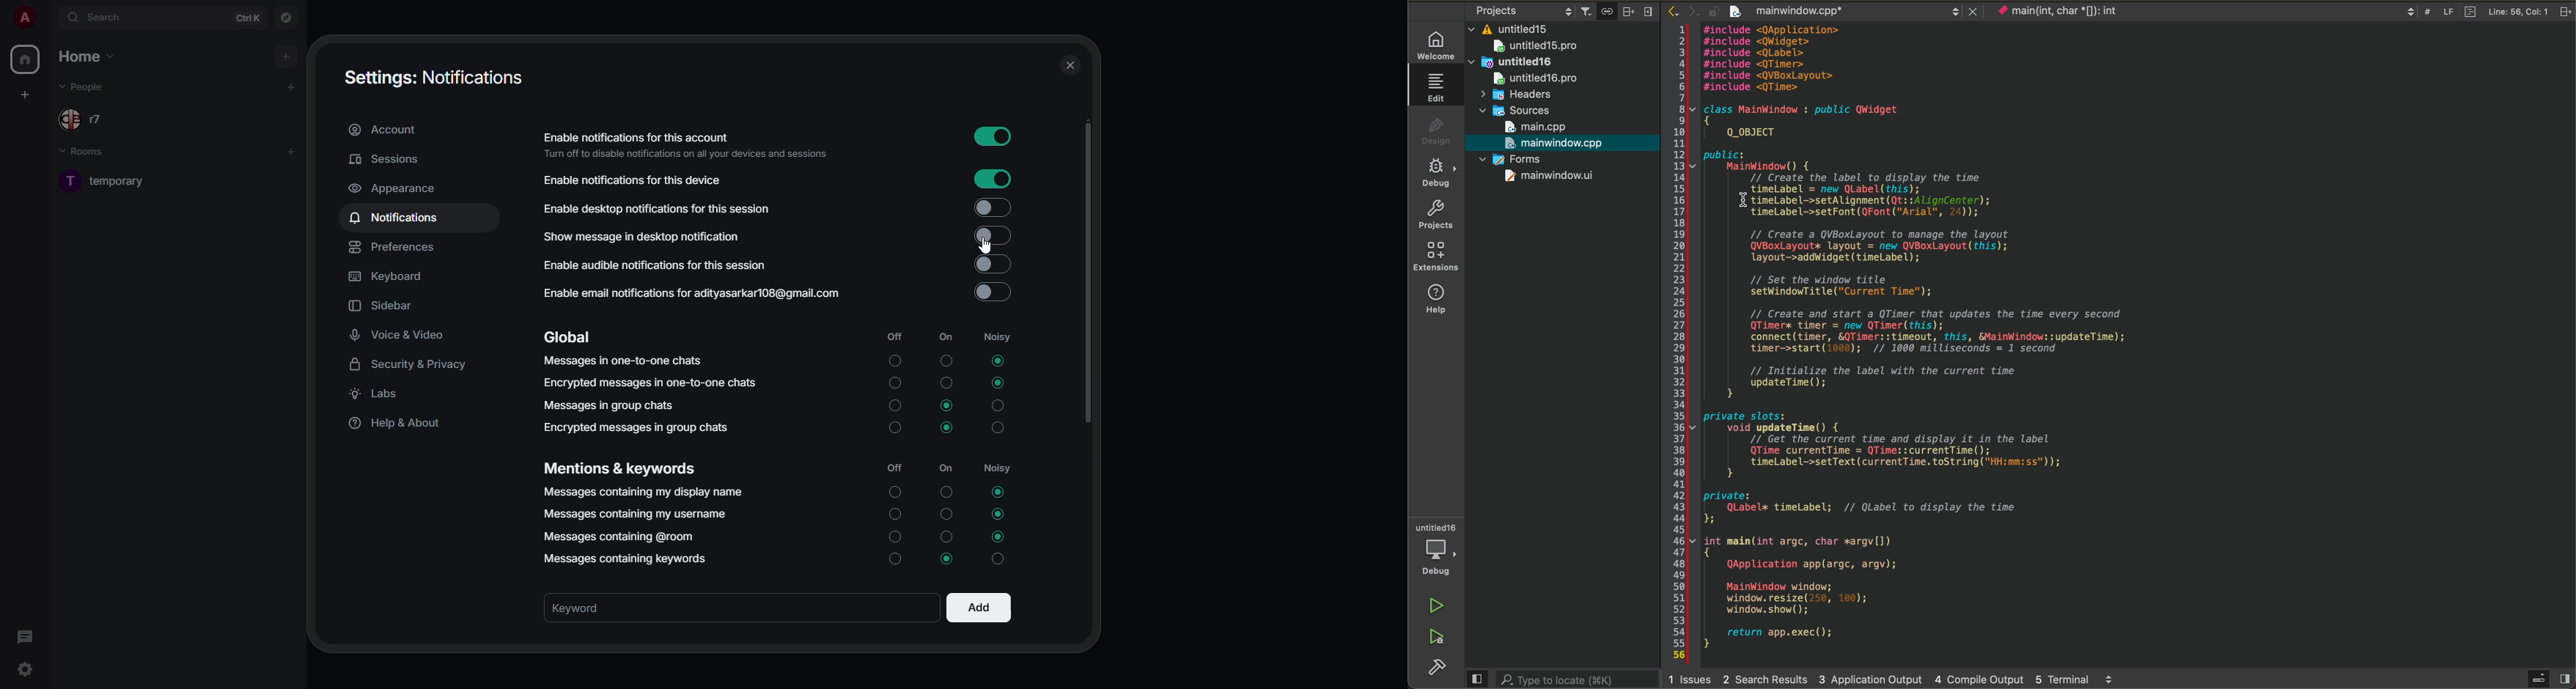 This screenshot has height=700, width=2576. What do you see at coordinates (570, 337) in the screenshot?
I see `global` at bounding box center [570, 337].